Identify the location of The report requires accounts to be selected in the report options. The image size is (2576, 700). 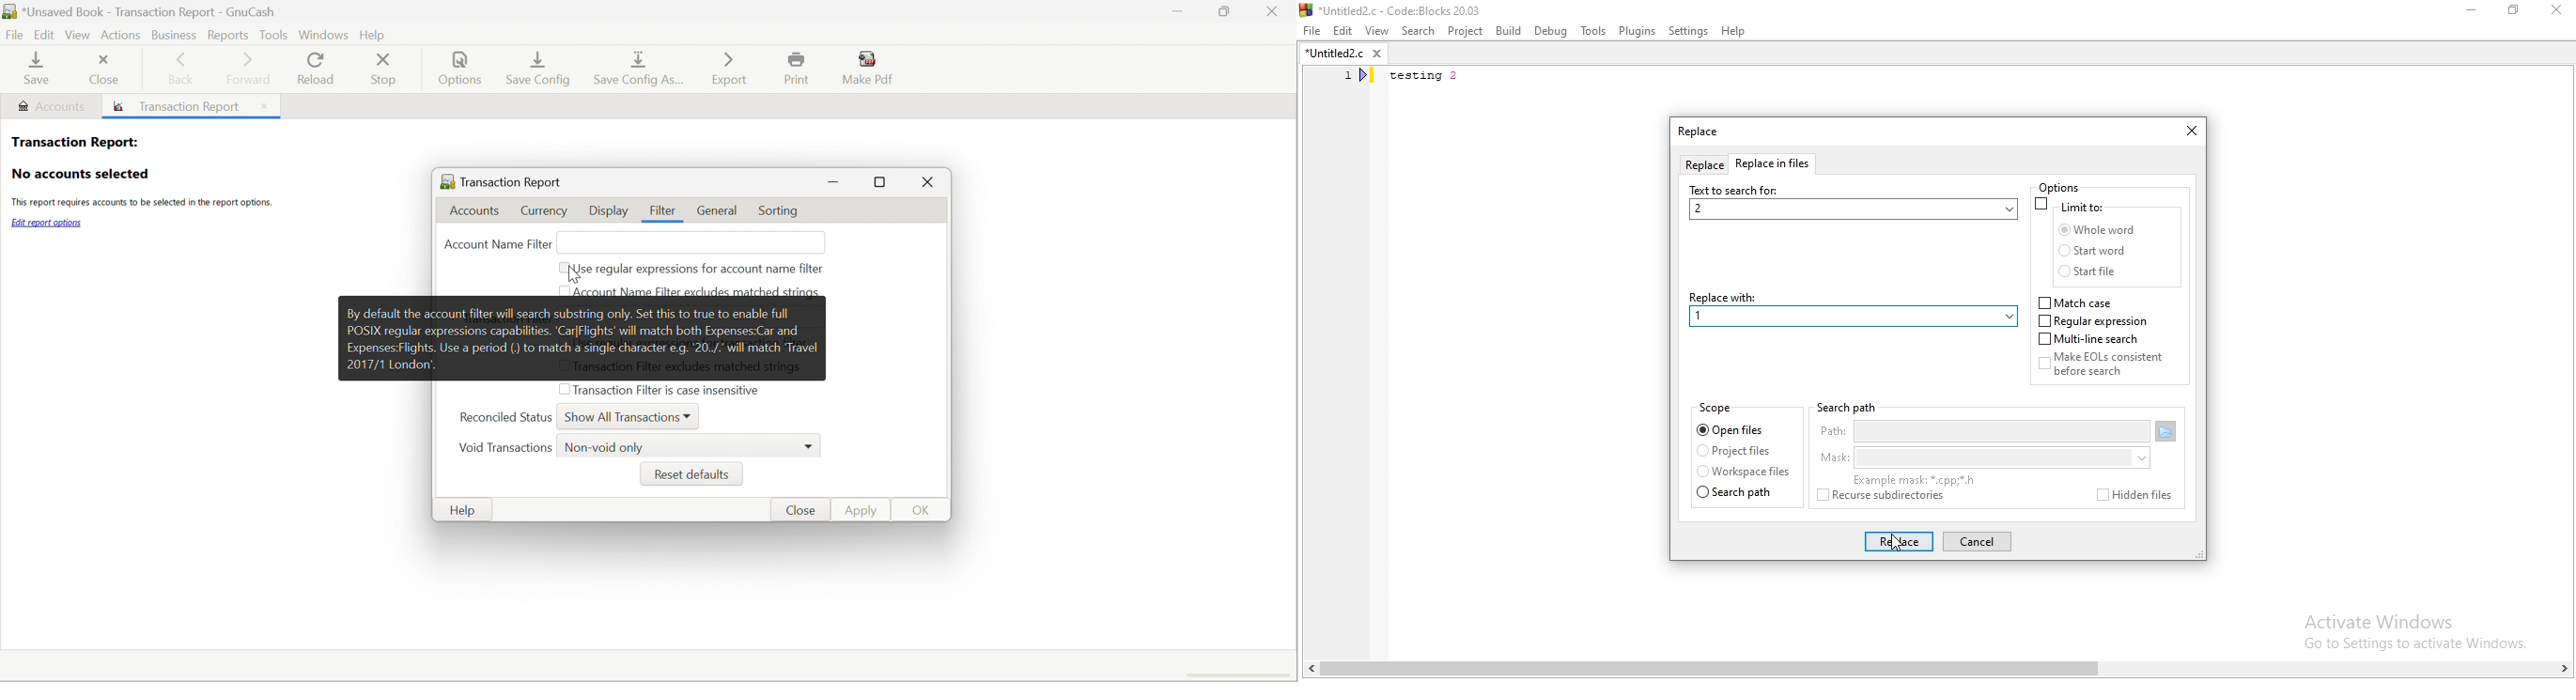
(140, 204).